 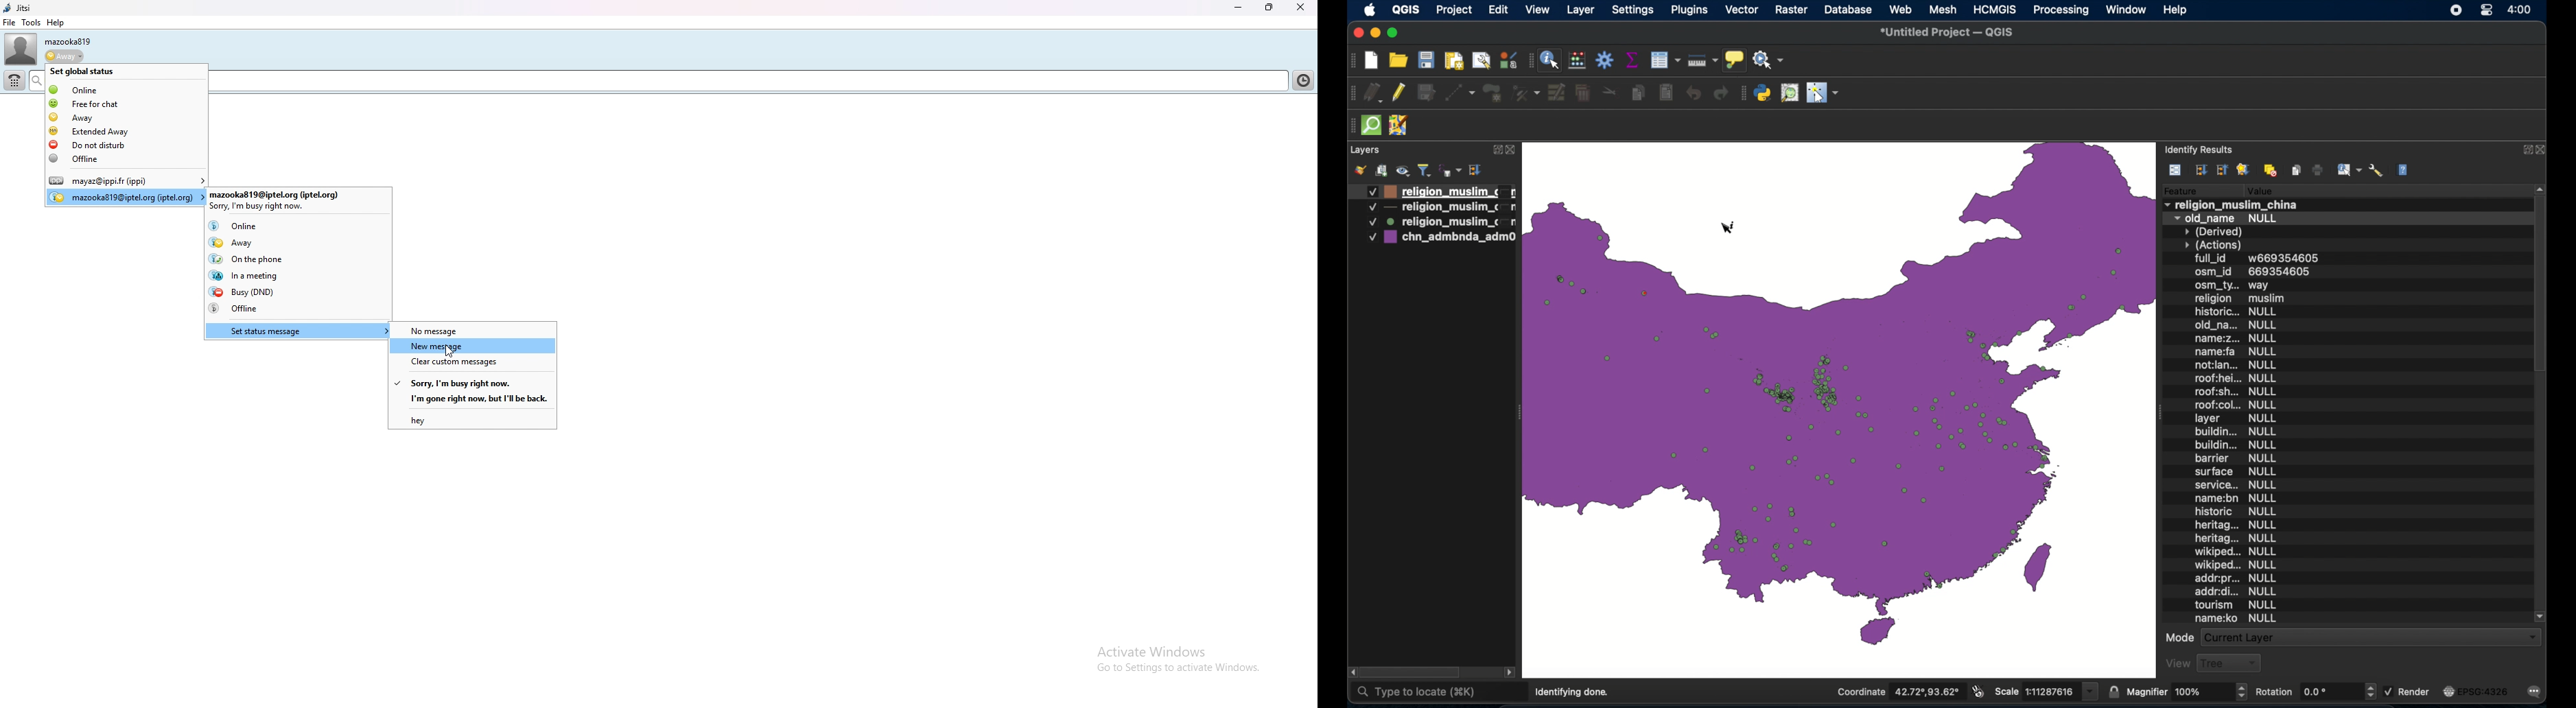 What do you see at coordinates (293, 331) in the screenshot?
I see `set status message` at bounding box center [293, 331].